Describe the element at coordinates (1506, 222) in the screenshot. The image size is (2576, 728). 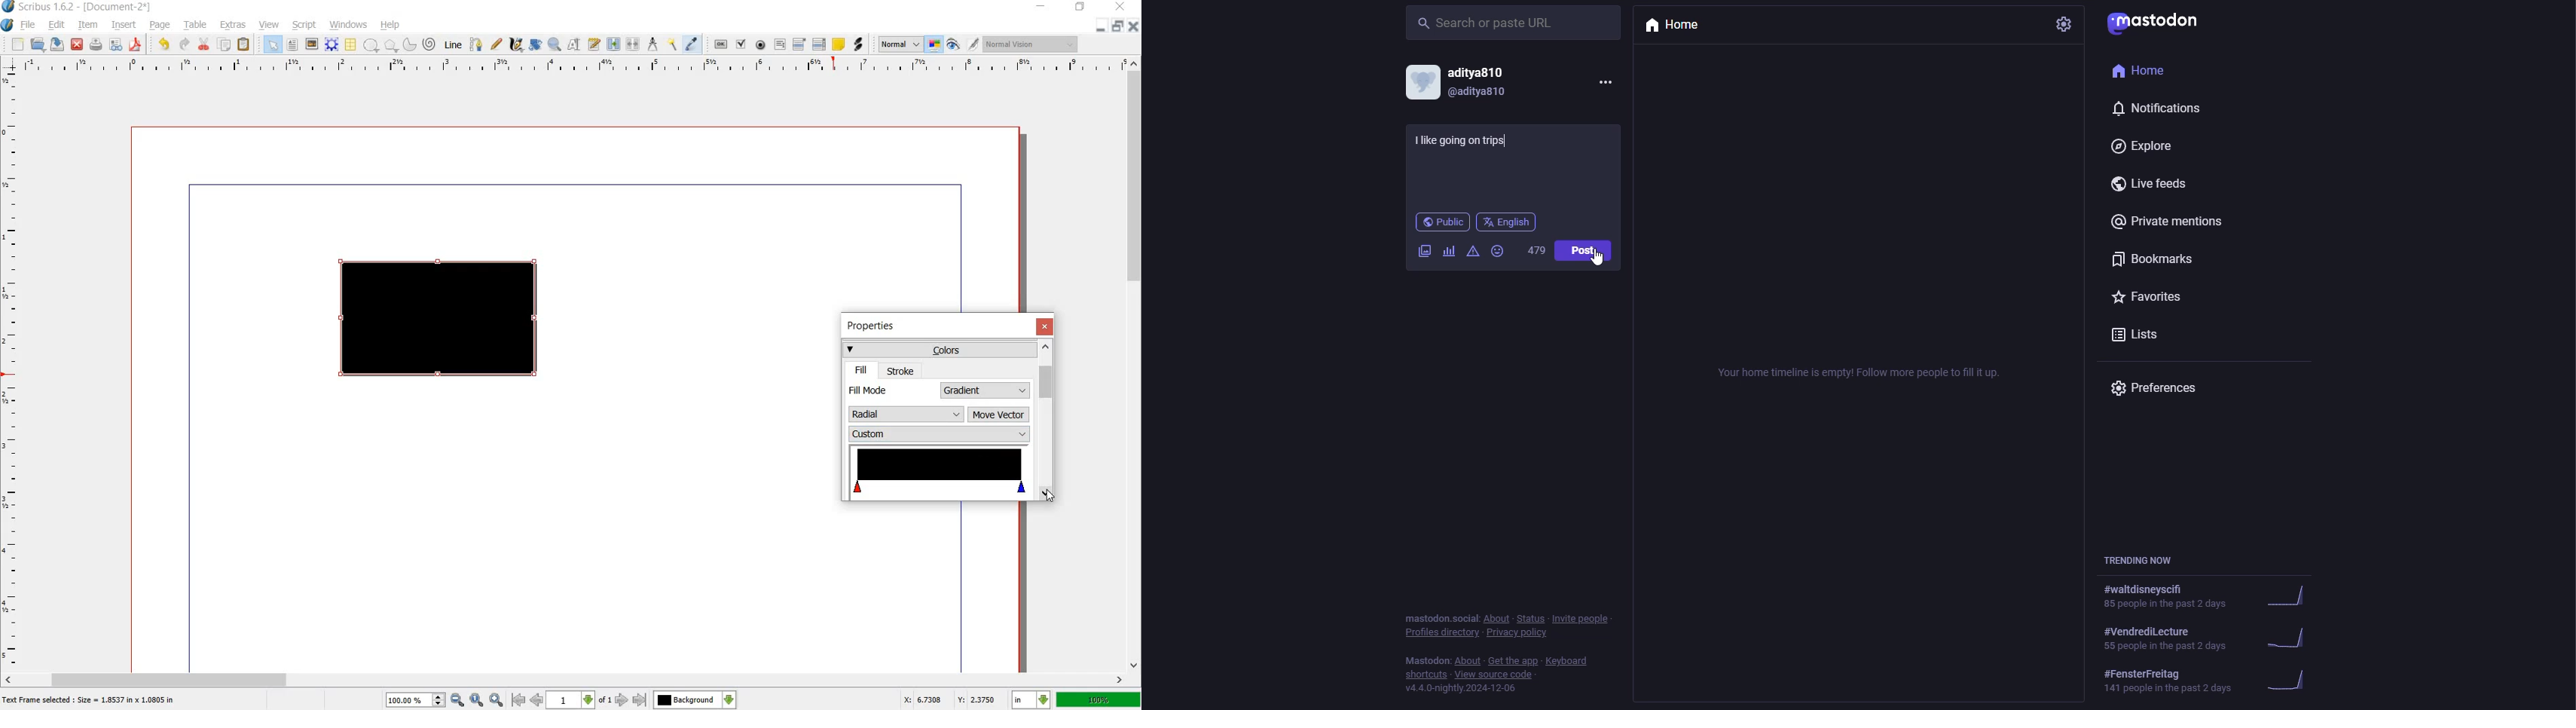
I see `english` at that location.